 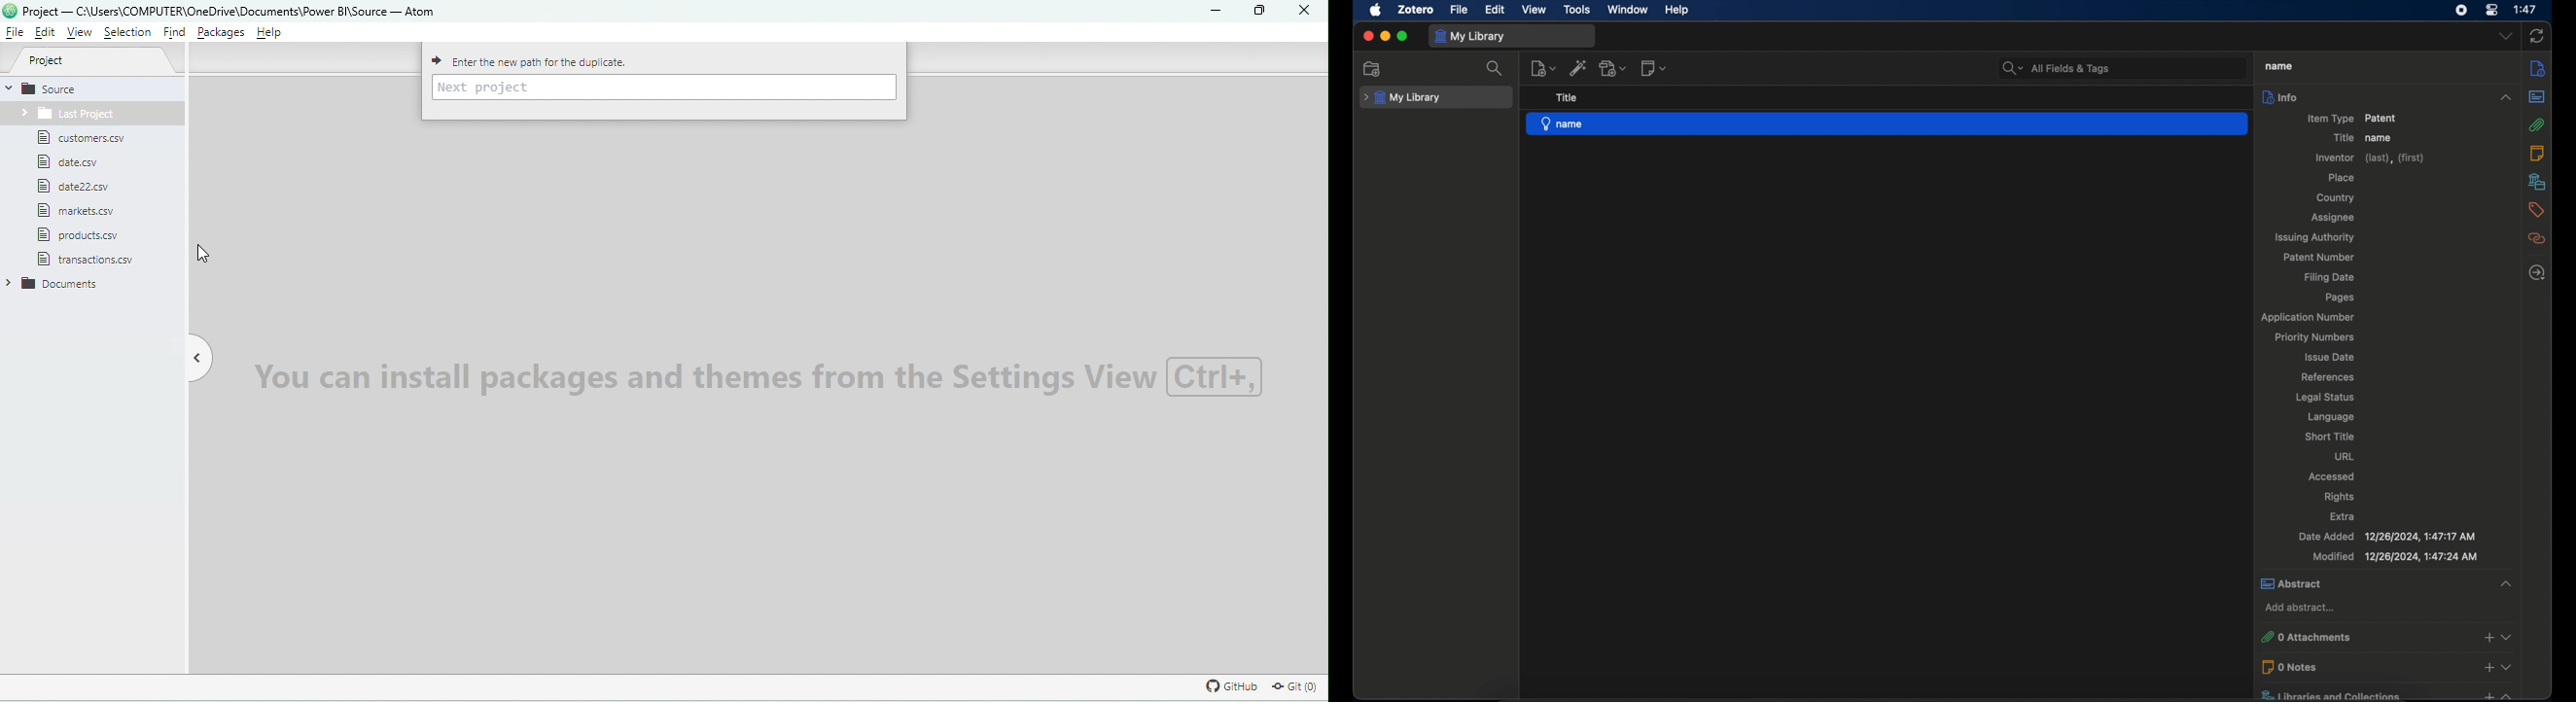 What do you see at coordinates (2538, 153) in the screenshot?
I see `notes` at bounding box center [2538, 153].